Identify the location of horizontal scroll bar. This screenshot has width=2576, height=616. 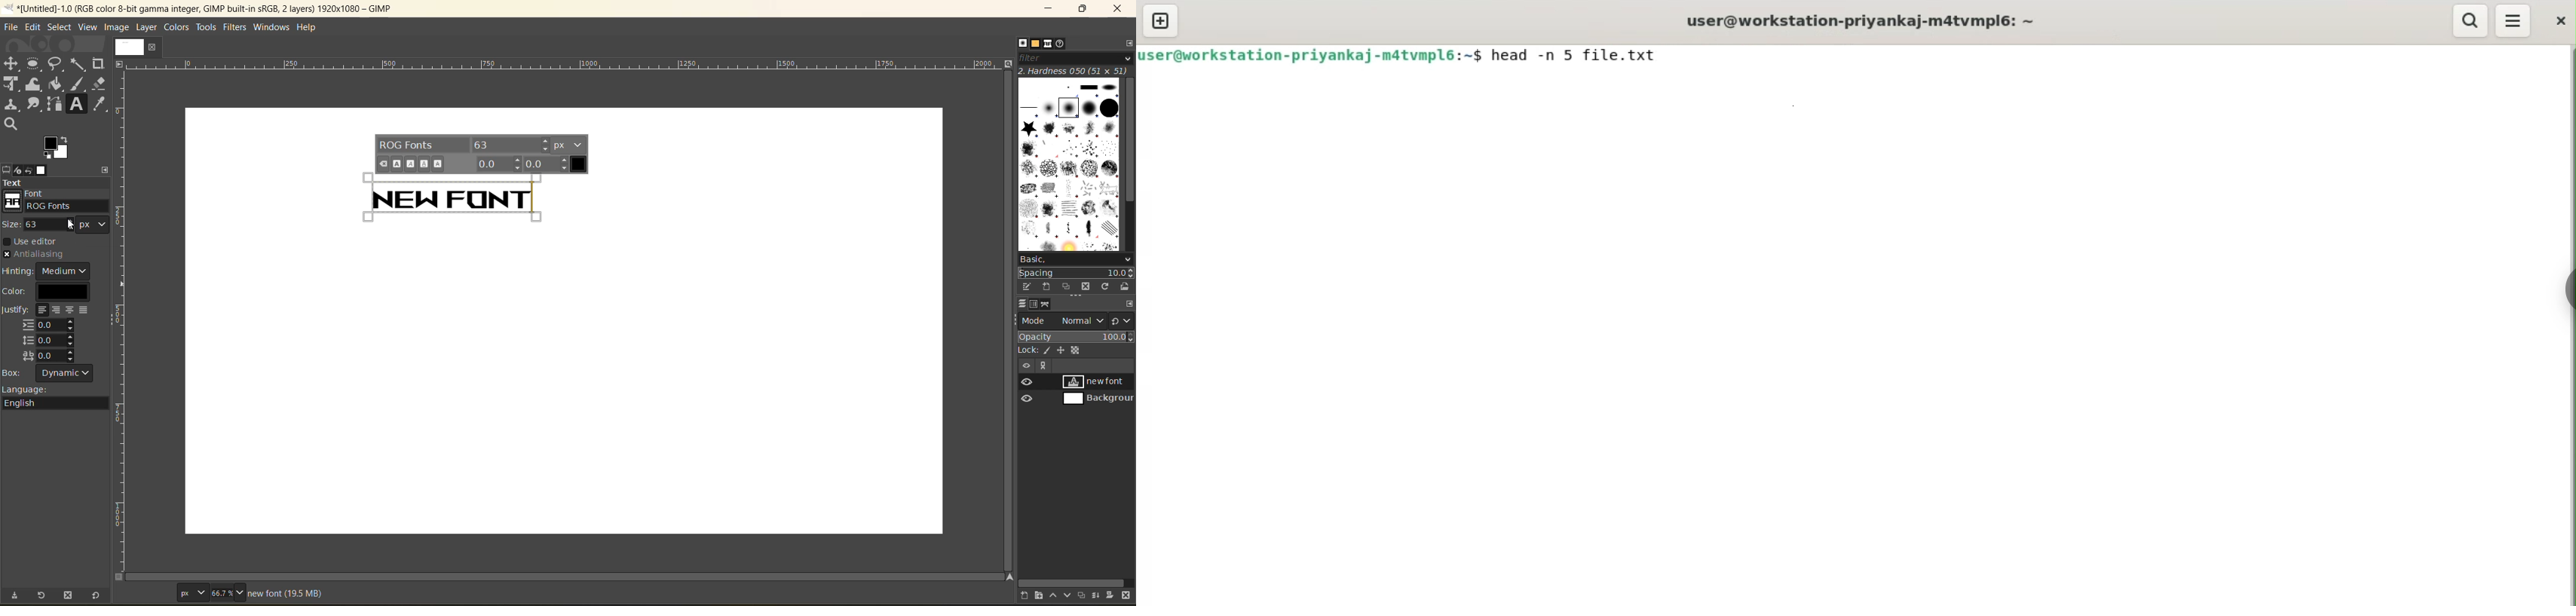
(1073, 583).